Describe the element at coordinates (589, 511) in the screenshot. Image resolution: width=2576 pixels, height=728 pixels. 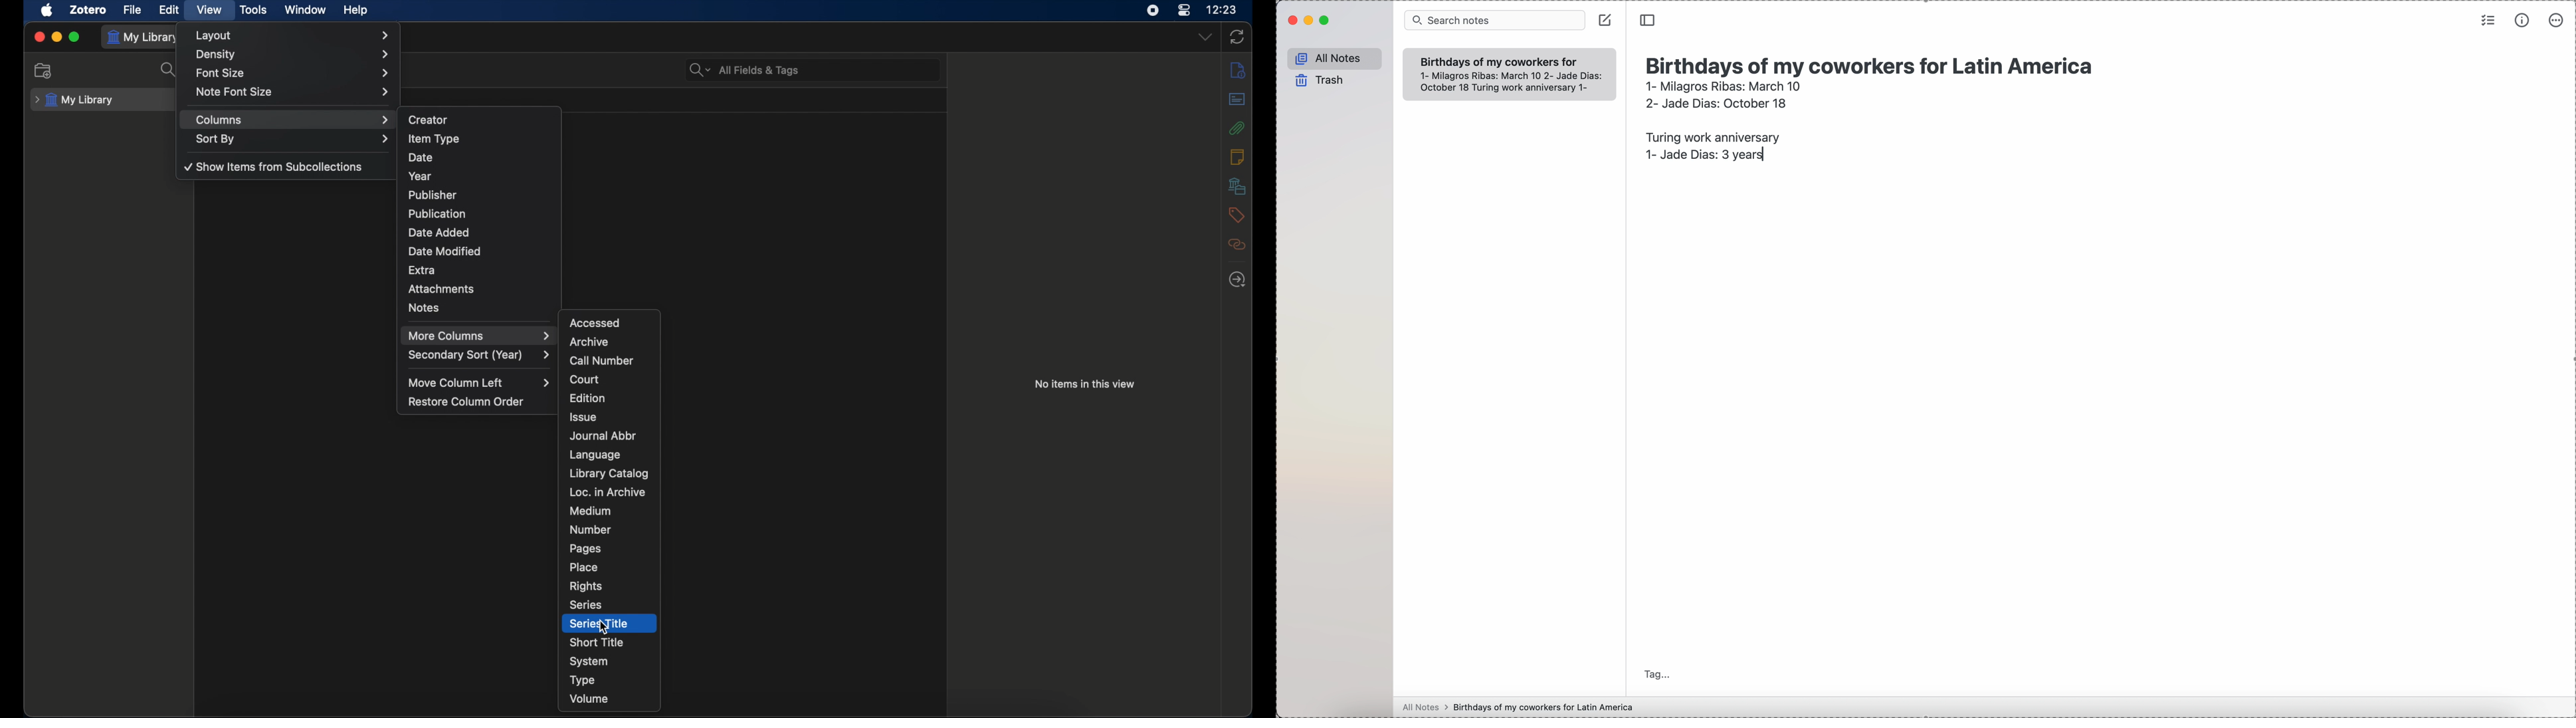
I see `medium` at that location.